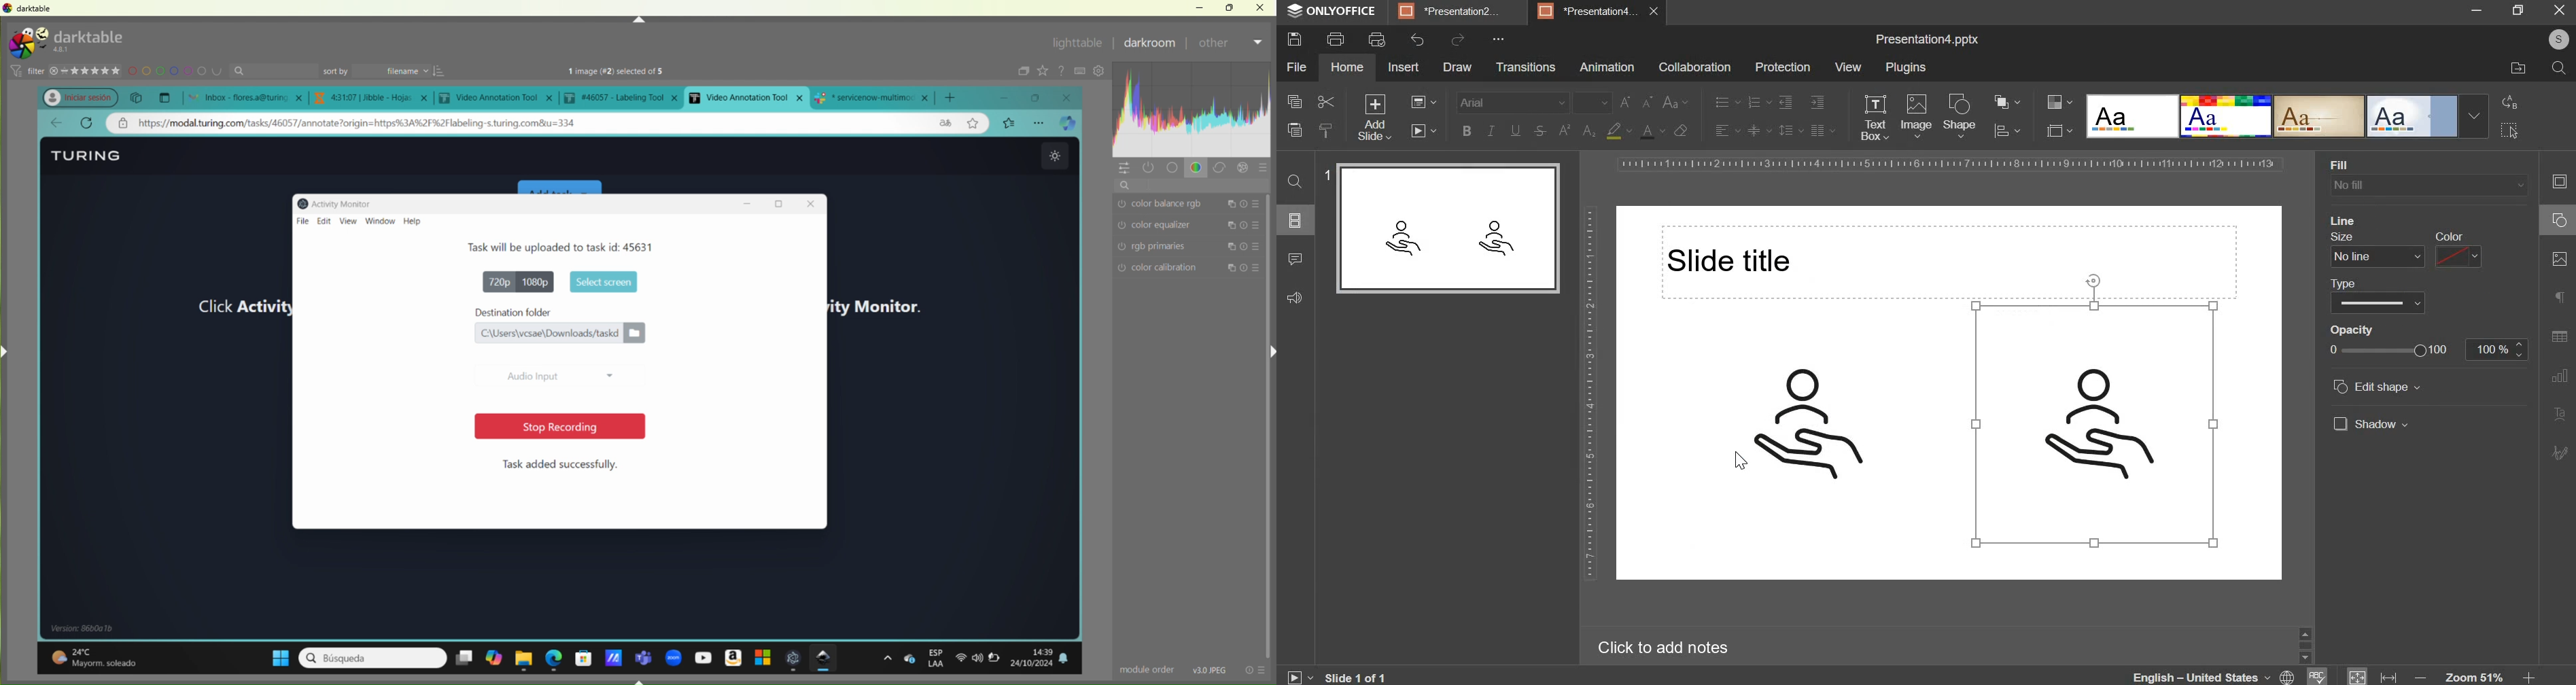 Image resolution: width=2576 pixels, height=700 pixels. Describe the element at coordinates (1786, 130) in the screenshot. I see `line spacing` at that location.